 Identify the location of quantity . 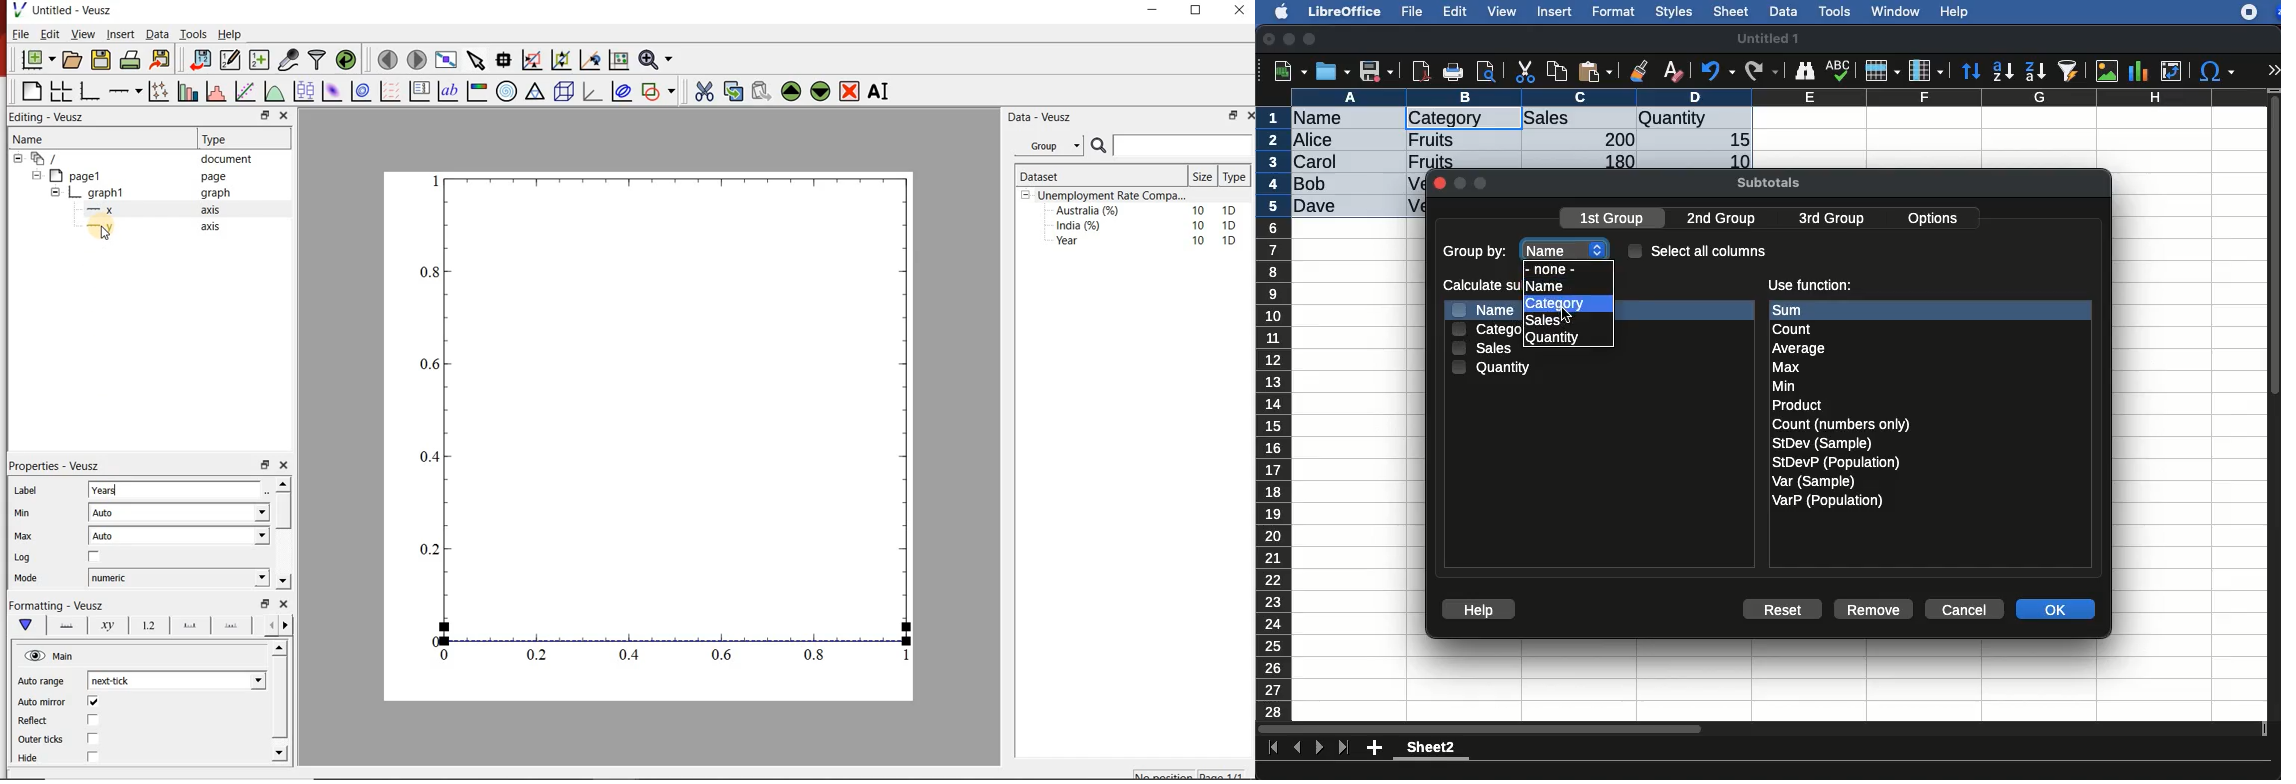
(1554, 338).